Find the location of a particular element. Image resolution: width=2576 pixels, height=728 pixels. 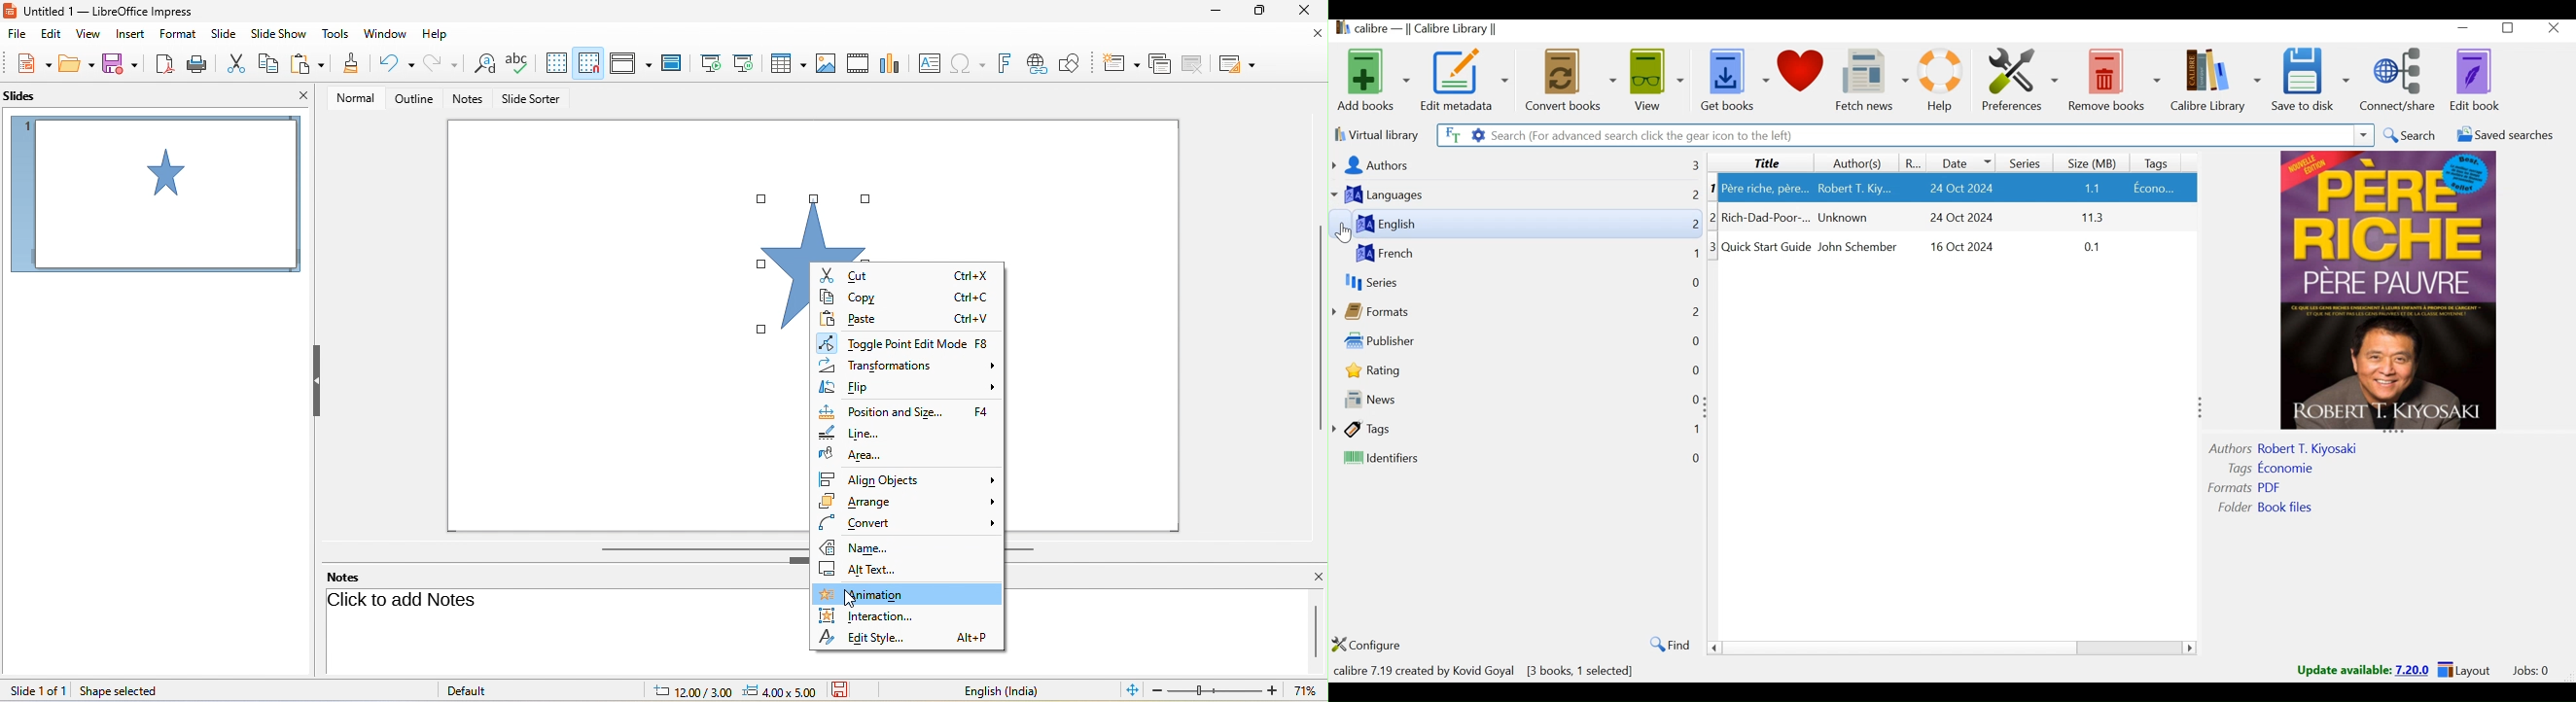

series is located at coordinates (1382, 282).